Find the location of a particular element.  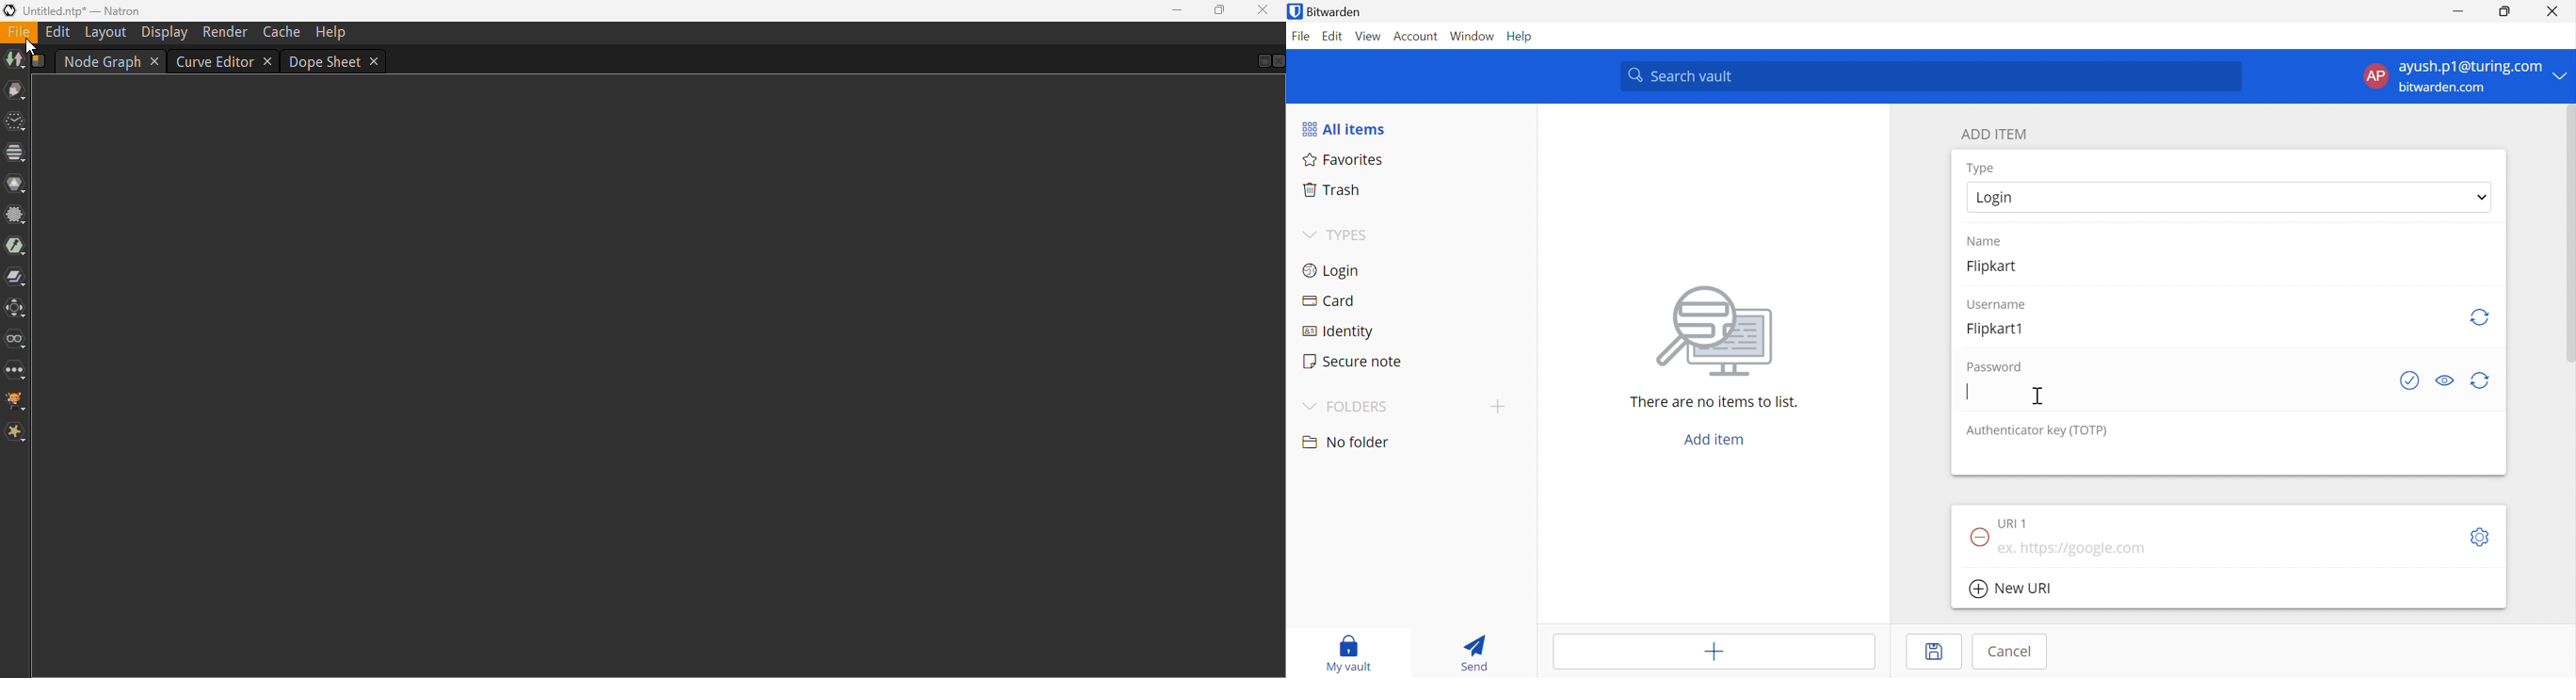

Trash is located at coordinates (1328, 190).